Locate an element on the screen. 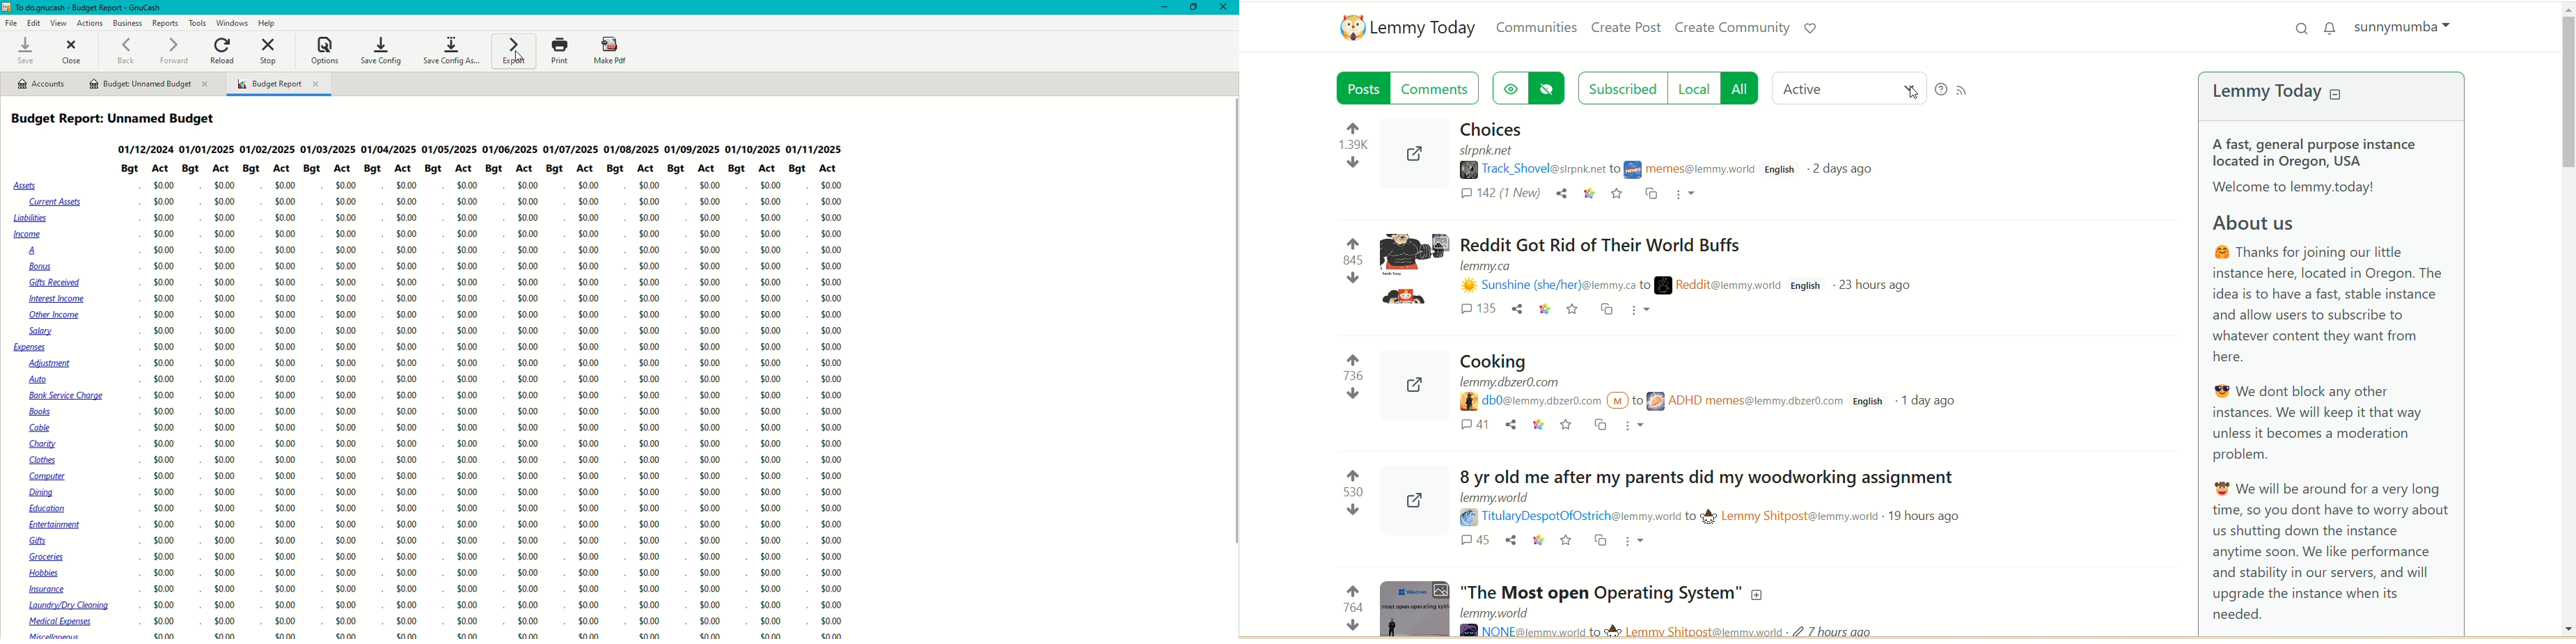 Image resolution: width=2576 pixels, height=644 pixels. $0.00 is located at coordinates (467, 364).